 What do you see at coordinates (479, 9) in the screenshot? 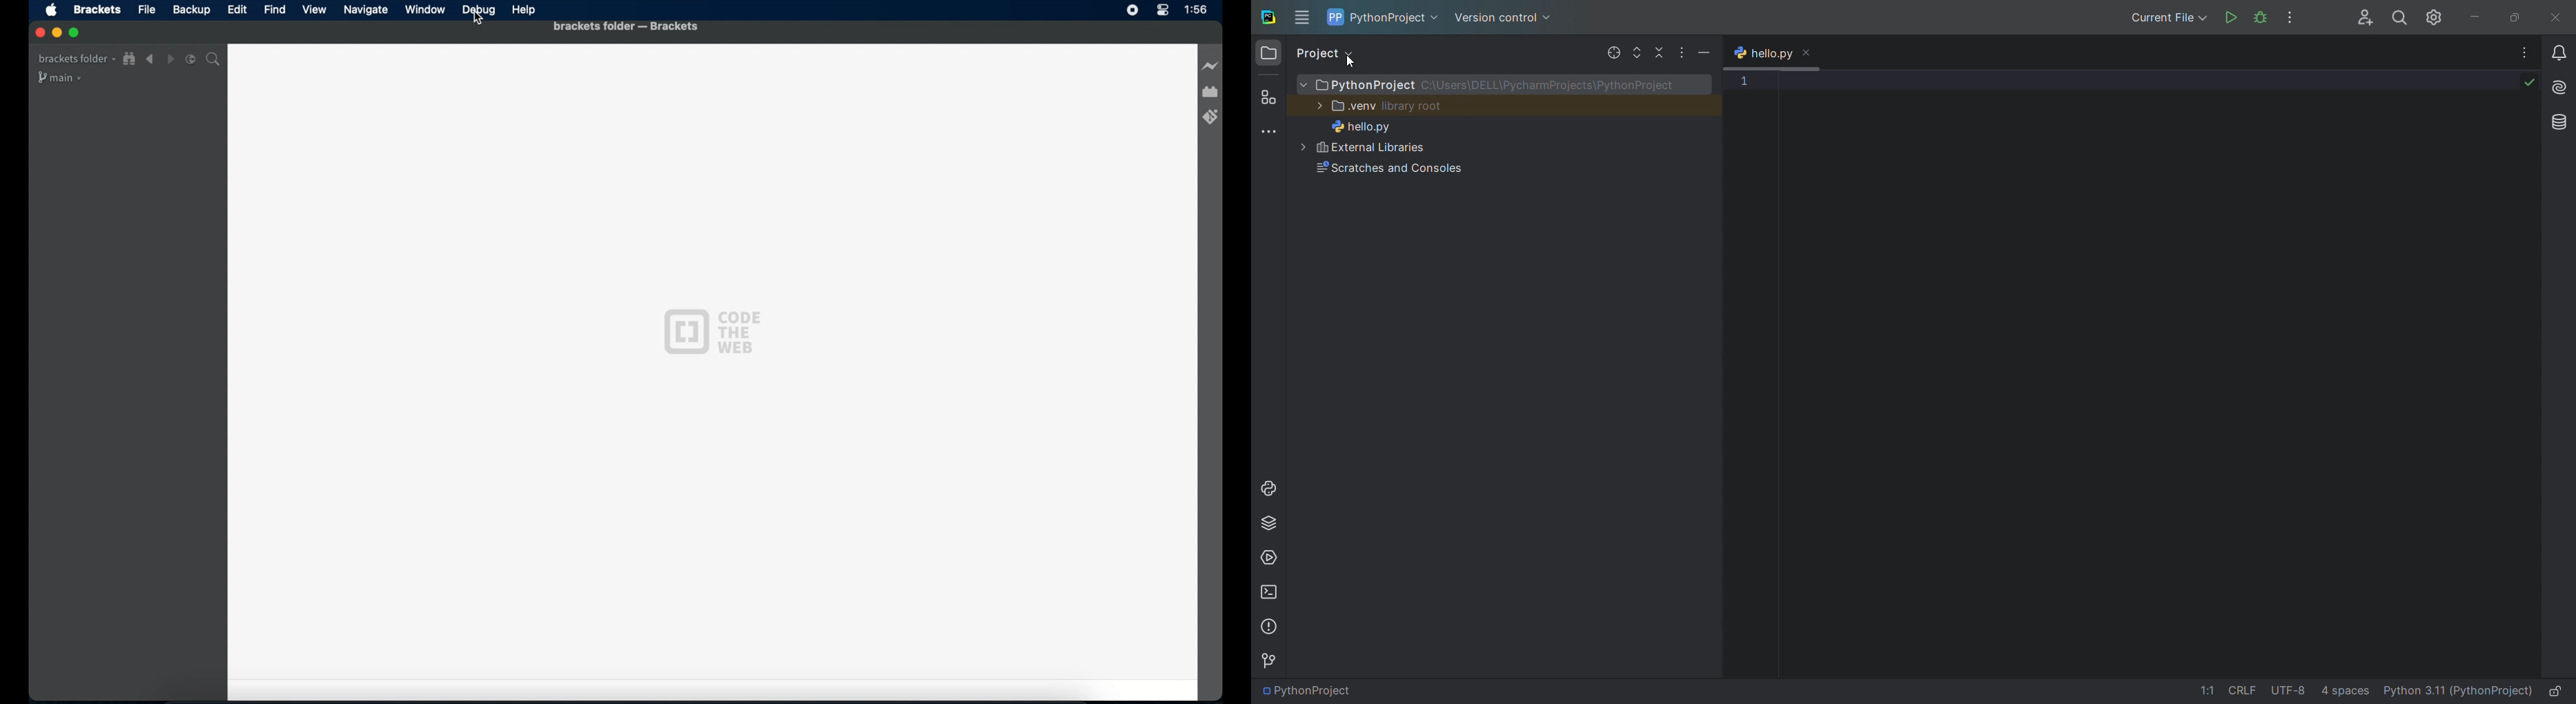
I see `debug` at bounding box center [479, 9].